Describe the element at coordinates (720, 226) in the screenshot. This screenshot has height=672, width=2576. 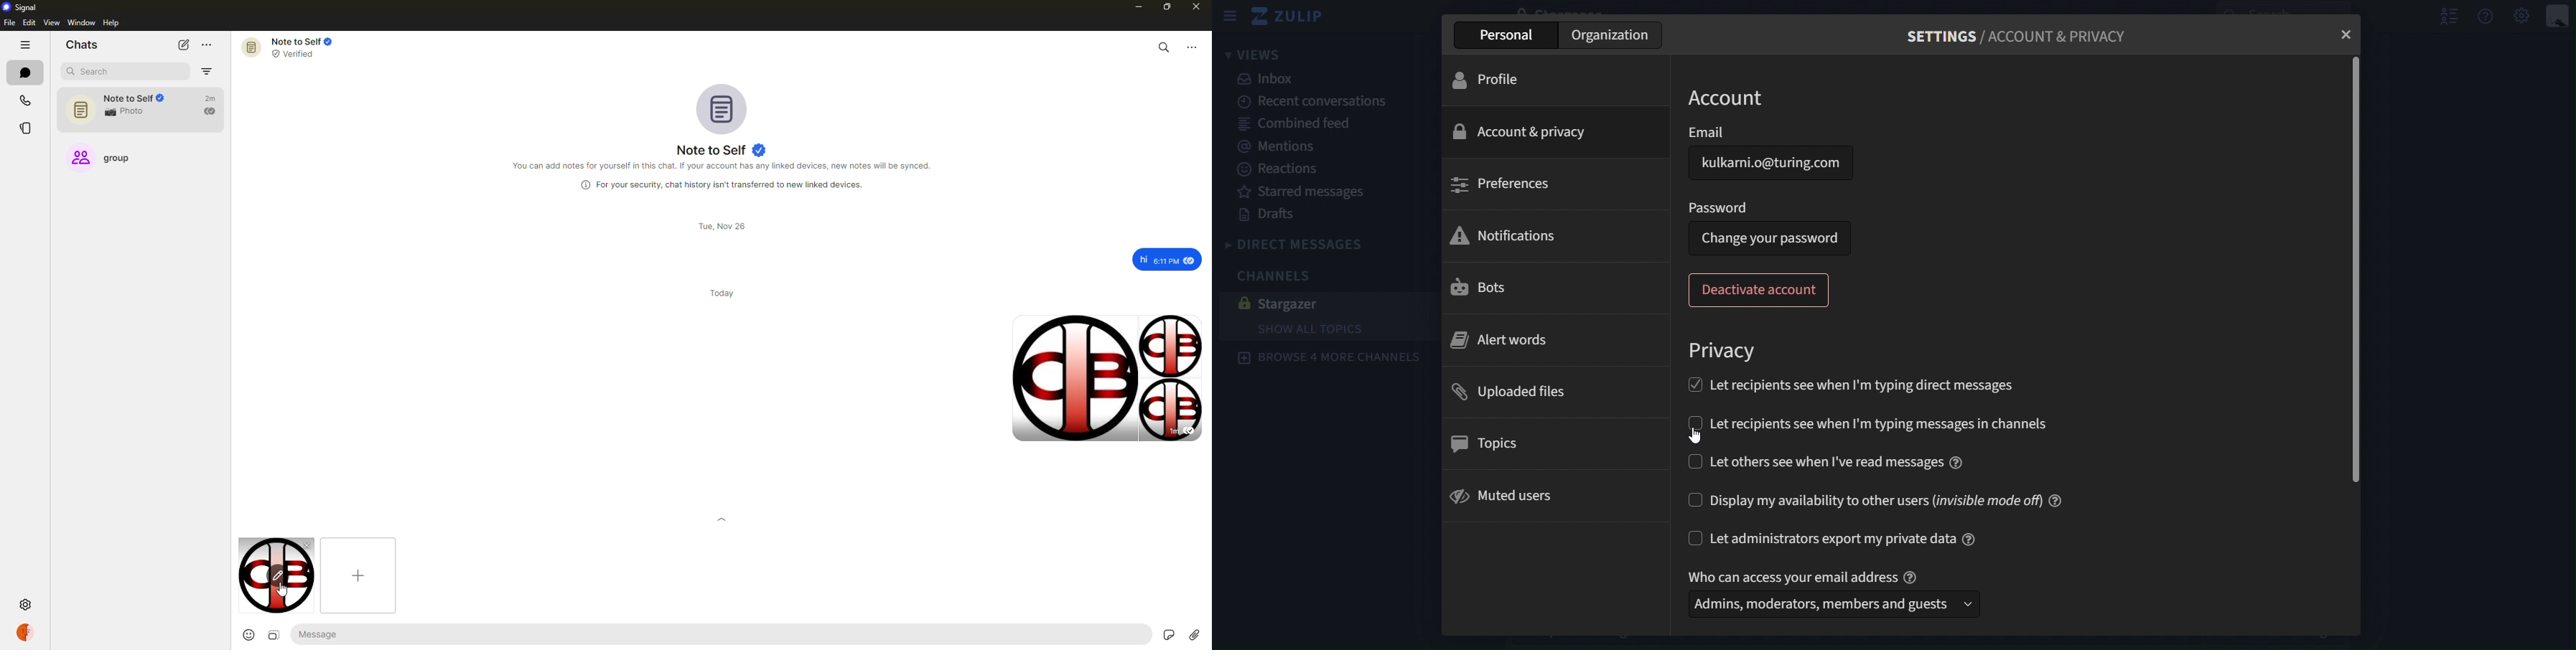
I see `date` at that location.